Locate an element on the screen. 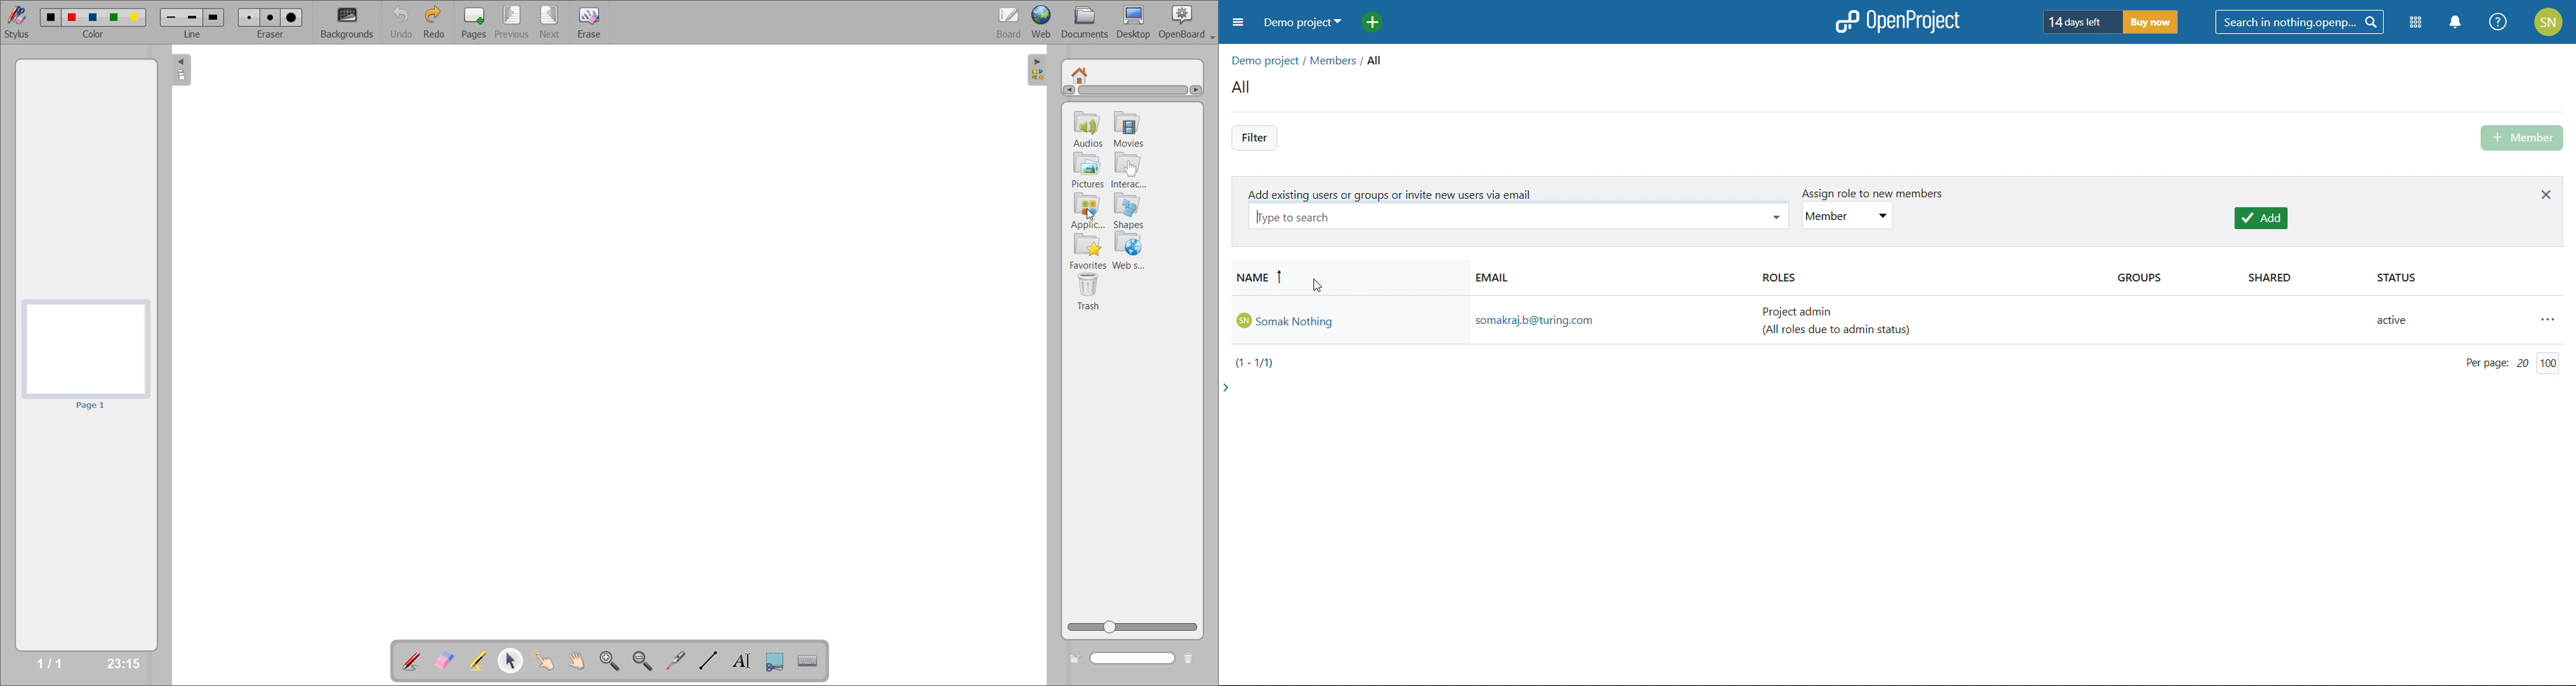 Image resolution: width=2576 pixels, height=700 pixels. sort by name is located at coordinates (1349, 278).